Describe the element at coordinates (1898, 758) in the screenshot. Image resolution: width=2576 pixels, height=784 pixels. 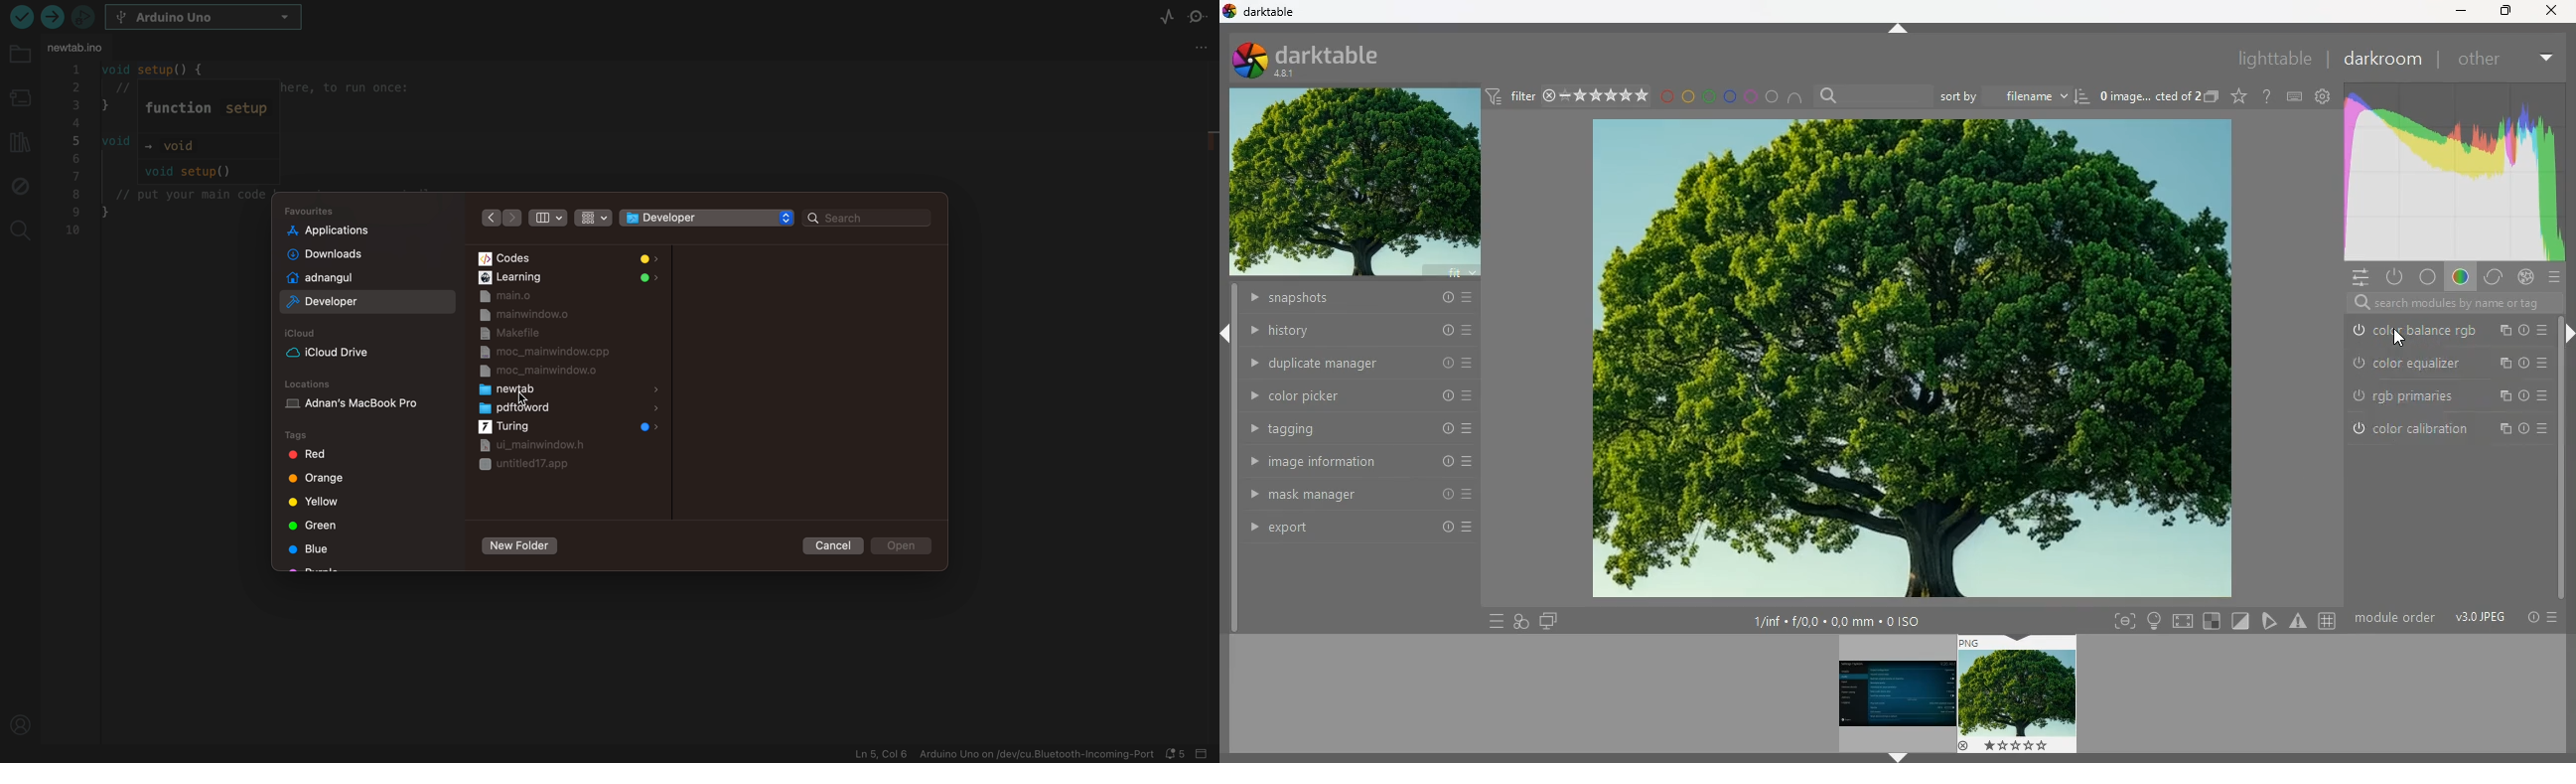
I see `arrow` at that location.